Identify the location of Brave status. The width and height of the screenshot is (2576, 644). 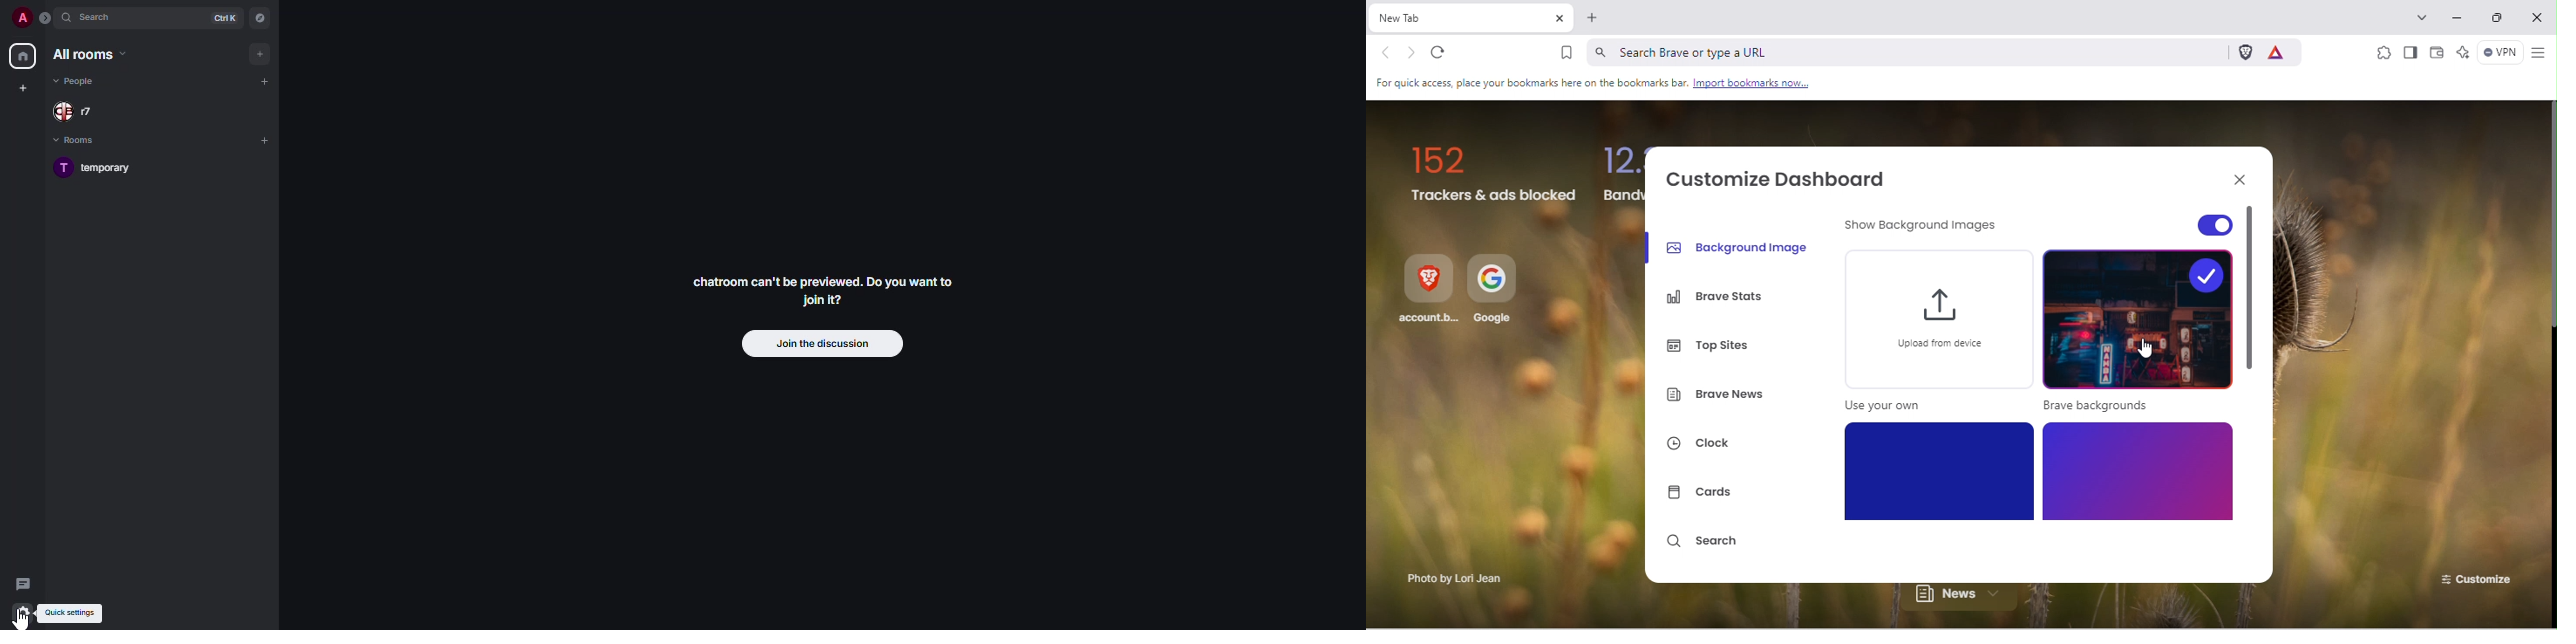
(1719, 298).